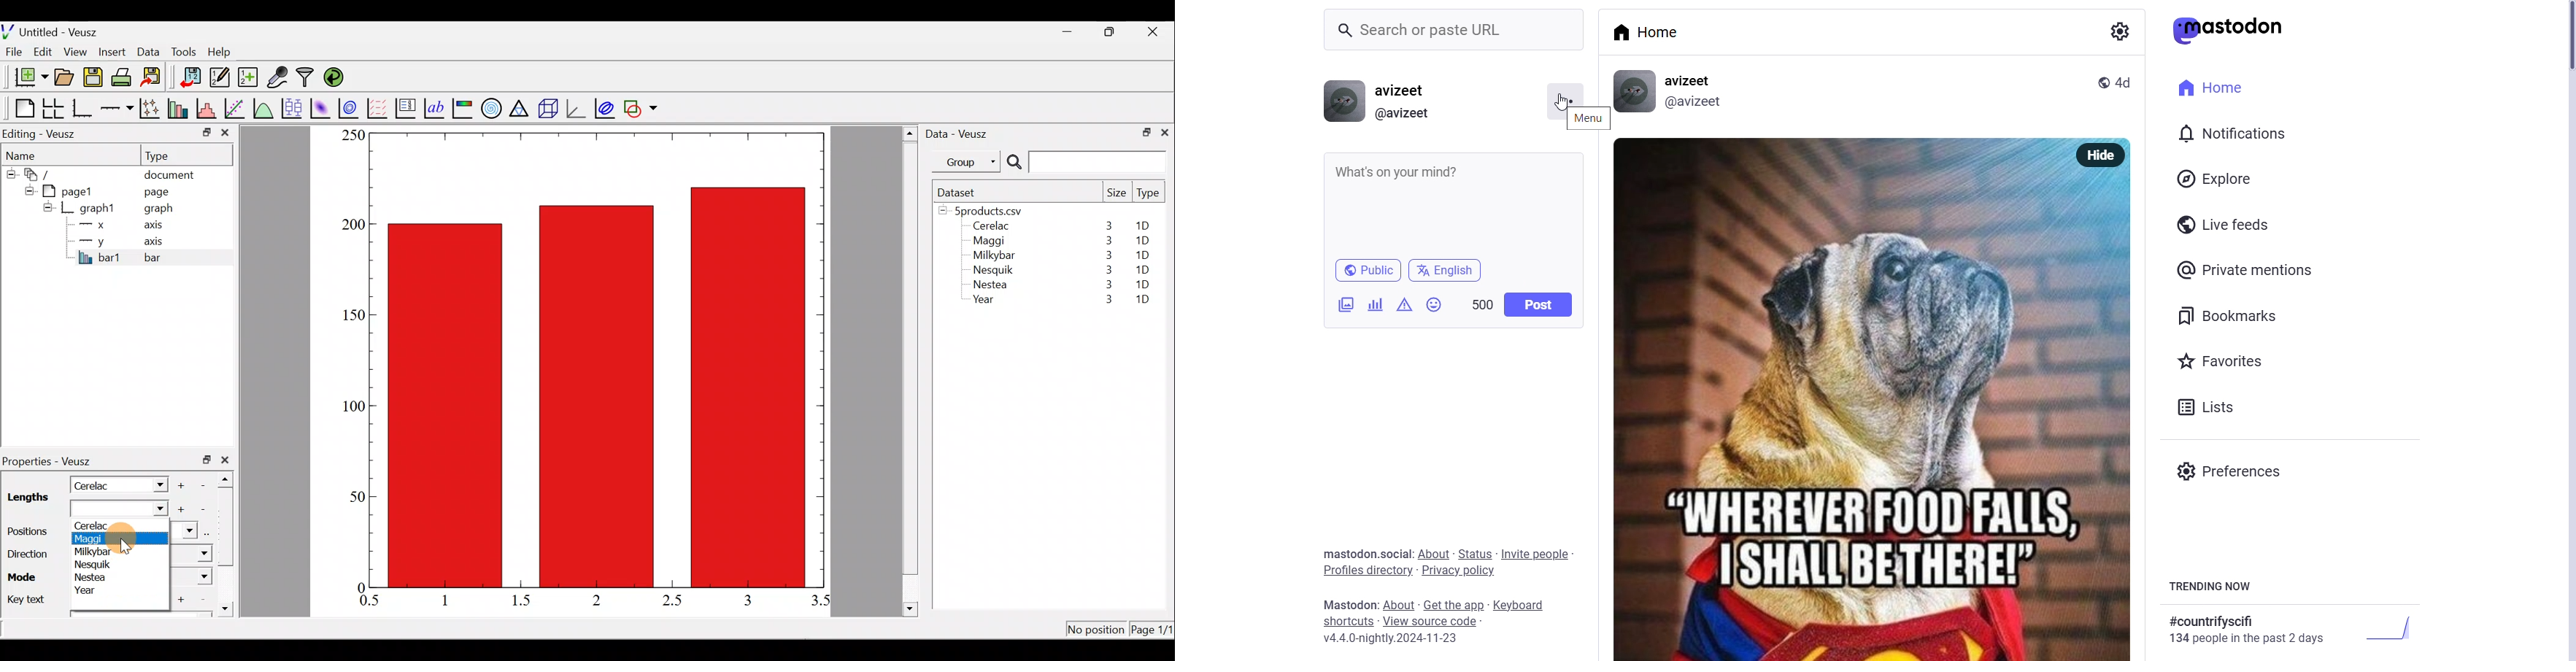 The image size is (2576, 672). Describe the element at coordinates (1693, 80) in the screenshot. I see `name` at that location.